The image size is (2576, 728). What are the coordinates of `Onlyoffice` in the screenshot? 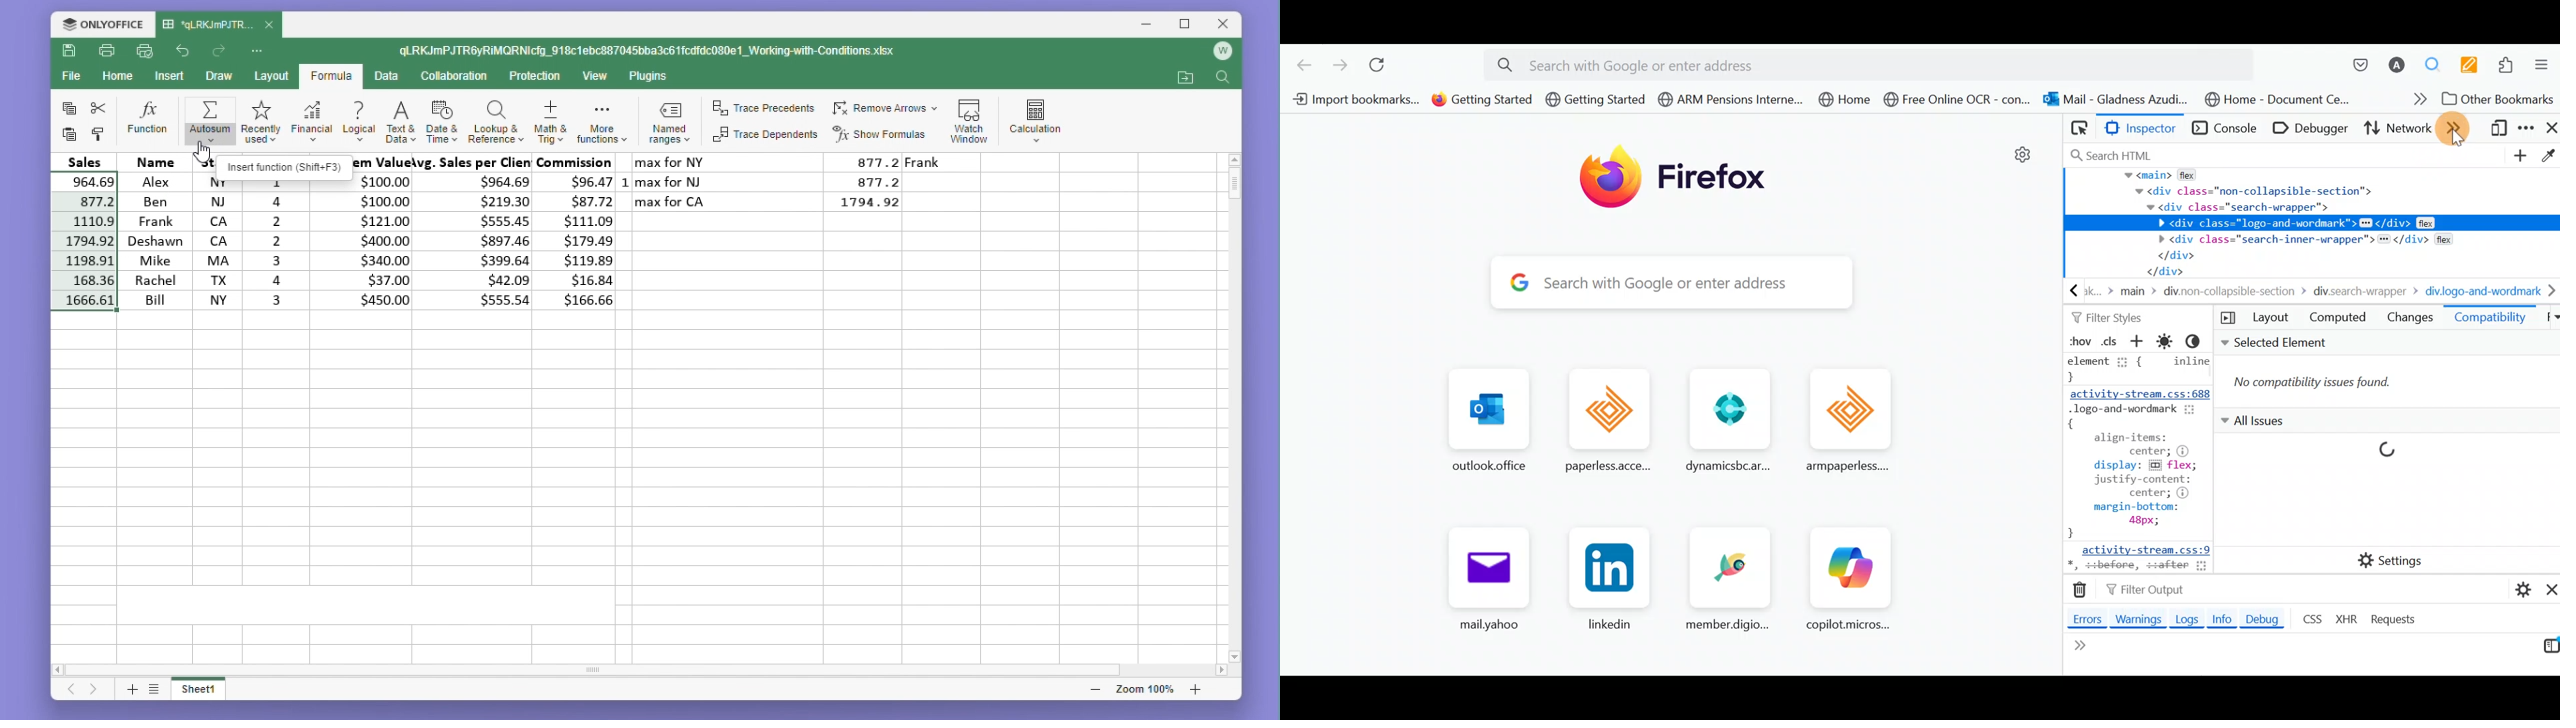 It's located at (102, 24).